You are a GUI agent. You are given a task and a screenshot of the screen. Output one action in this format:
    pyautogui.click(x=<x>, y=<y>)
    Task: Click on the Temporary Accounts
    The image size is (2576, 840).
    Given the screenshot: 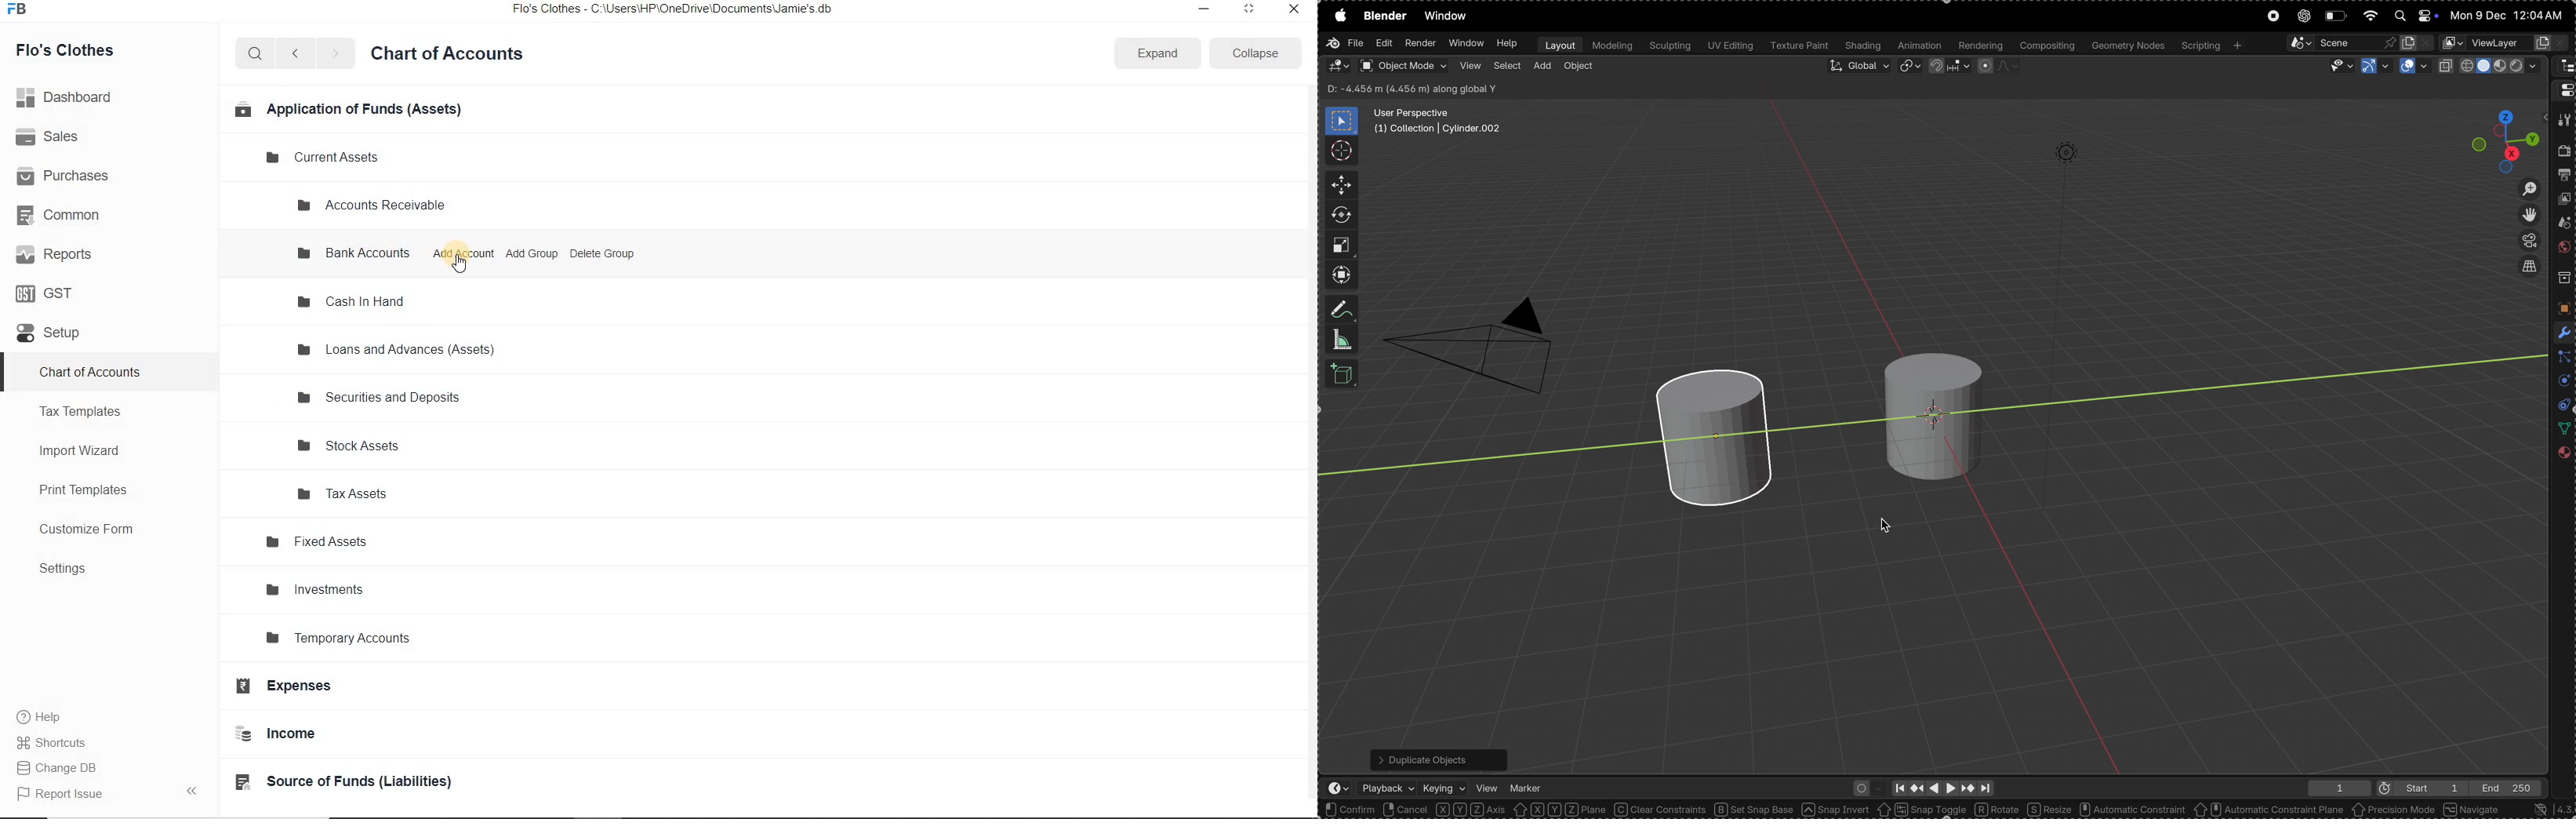 What is the action you would take?
    pyautogui.click(x=376, y=639)
    